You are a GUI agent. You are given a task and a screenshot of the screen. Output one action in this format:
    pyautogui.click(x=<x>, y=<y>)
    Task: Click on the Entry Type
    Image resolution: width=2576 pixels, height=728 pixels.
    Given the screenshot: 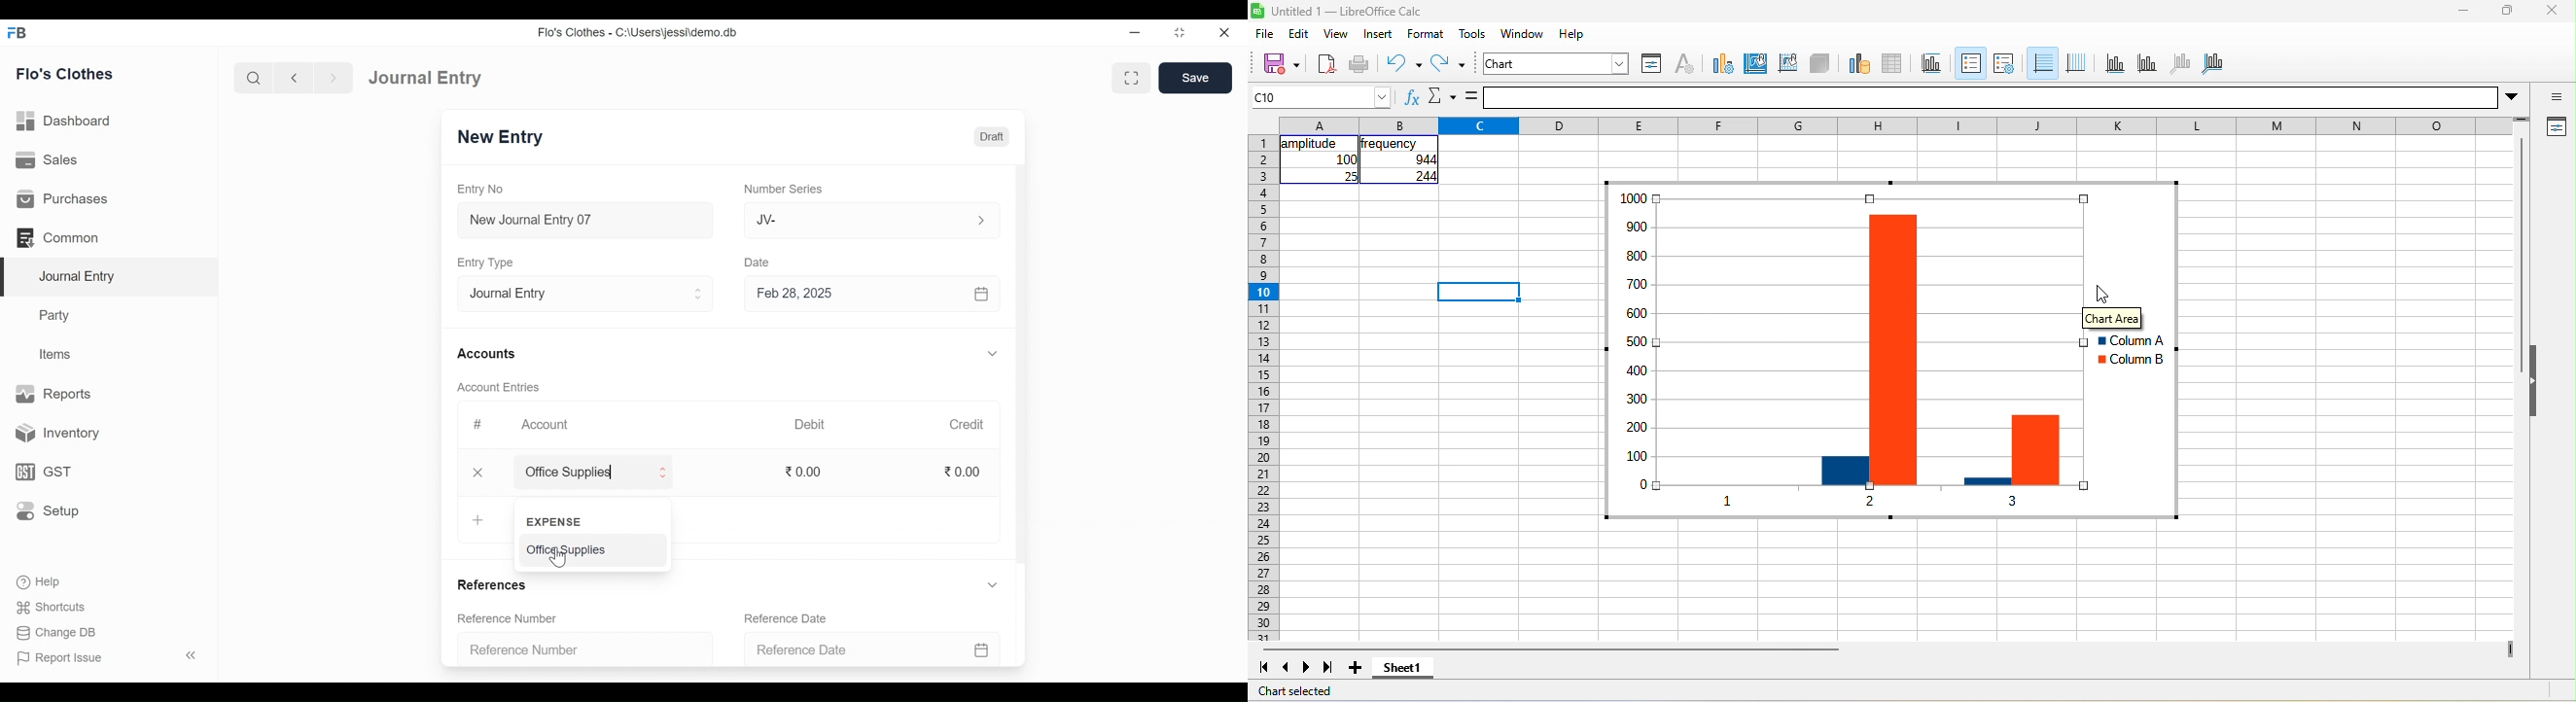 What is the action you would take?
    pyautogui.click(x=575, y=294)
    